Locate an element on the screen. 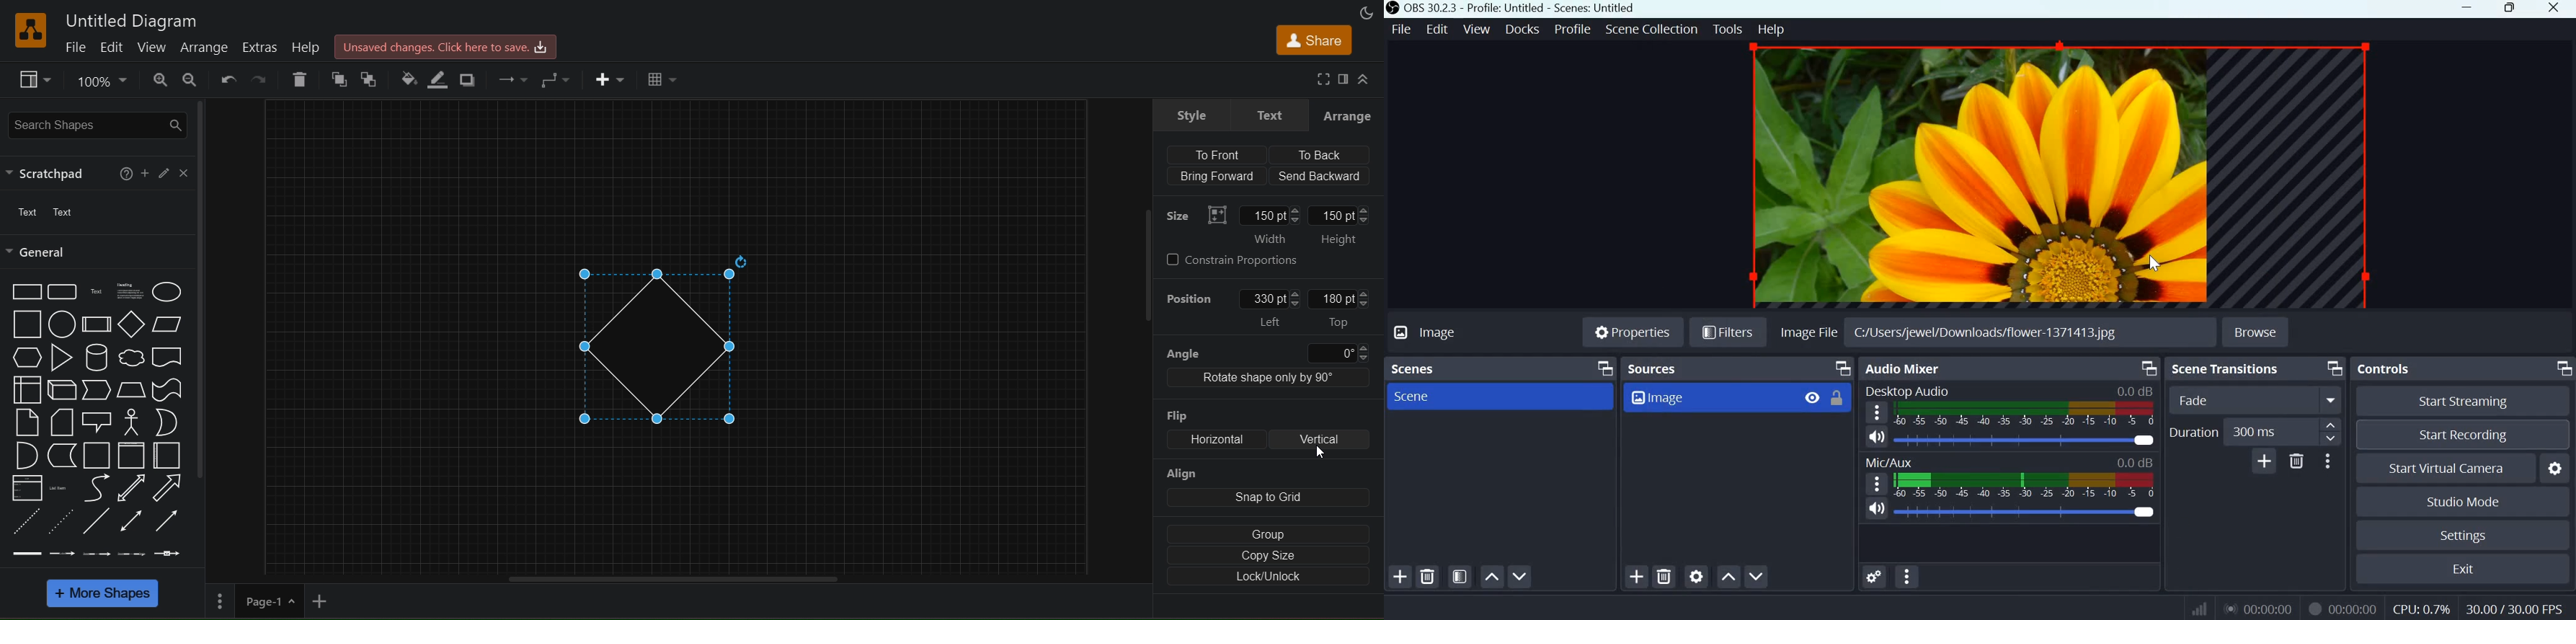 The image size is (2576, 644). actor is located at coordinates (131, 421).